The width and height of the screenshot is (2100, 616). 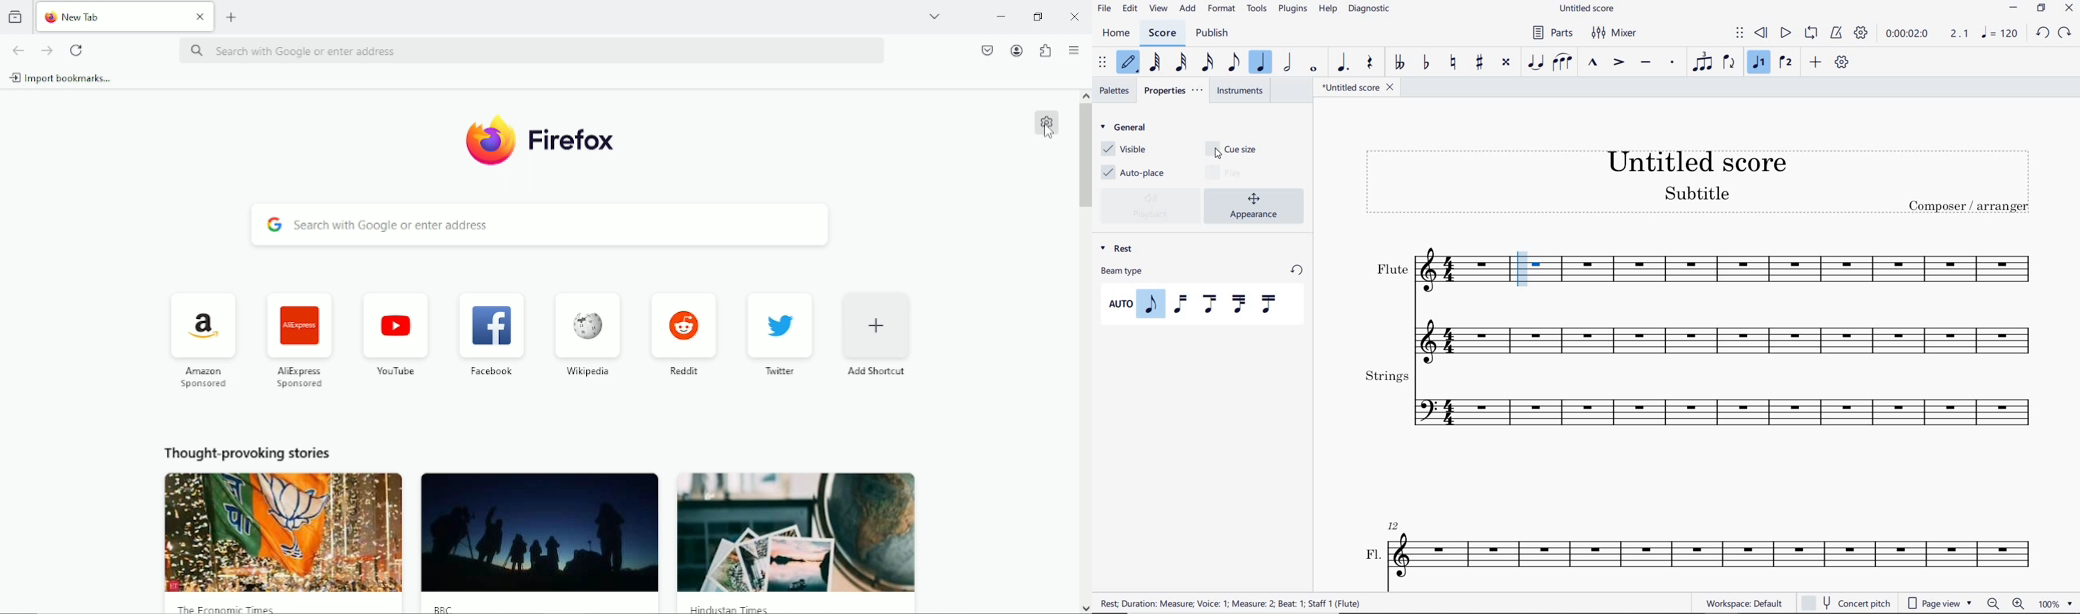 What do you see at coordinates (881, 333) in the screenshot?
I see `Add shortcut` at bounding box center [881, 333].